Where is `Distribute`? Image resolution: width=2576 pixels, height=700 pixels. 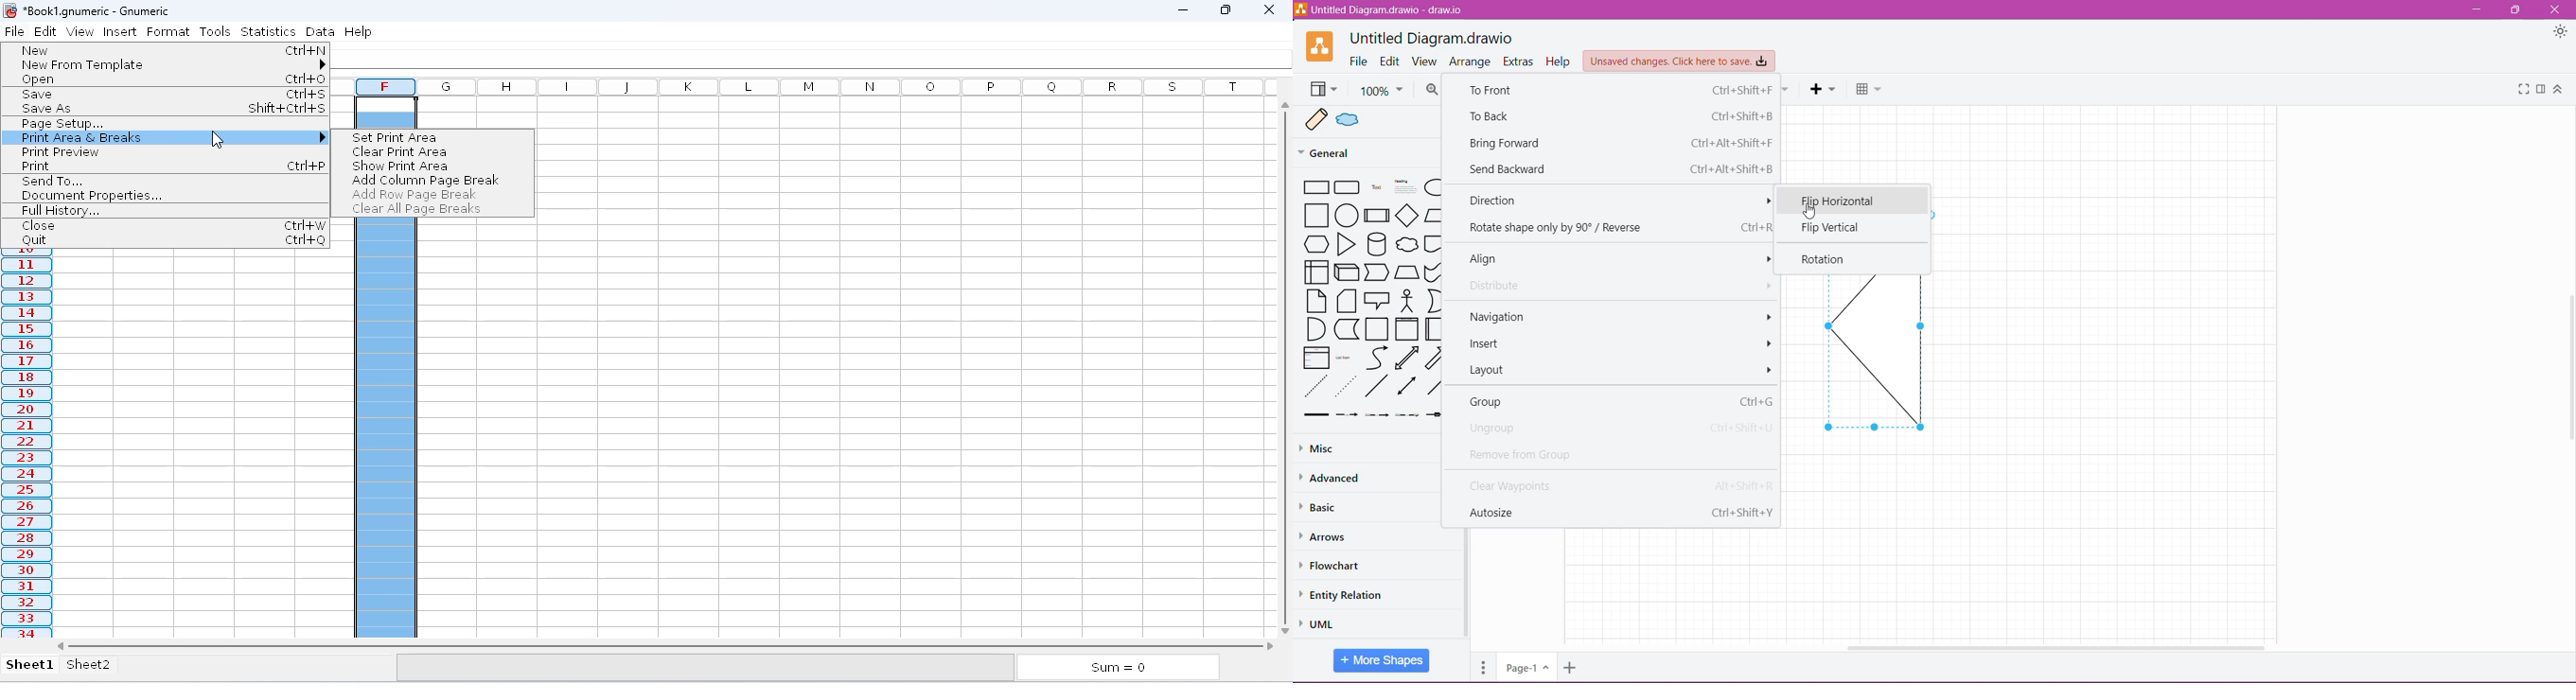
Distribute is located at coordinates (1614, 285).